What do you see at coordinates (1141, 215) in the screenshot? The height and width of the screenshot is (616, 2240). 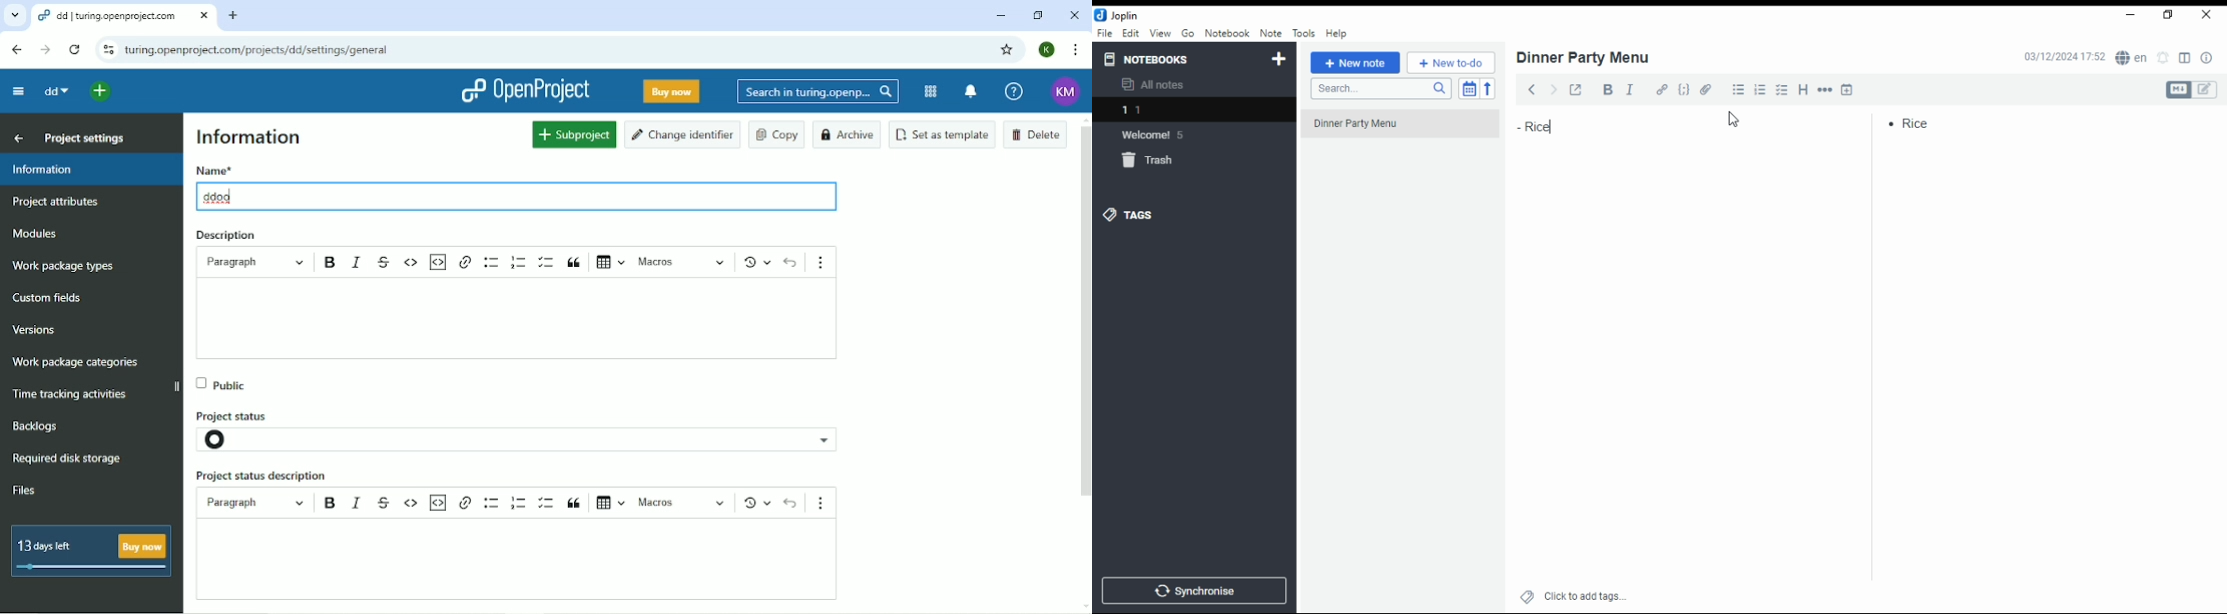 I see `tags` at bounding box center [1141, 215].